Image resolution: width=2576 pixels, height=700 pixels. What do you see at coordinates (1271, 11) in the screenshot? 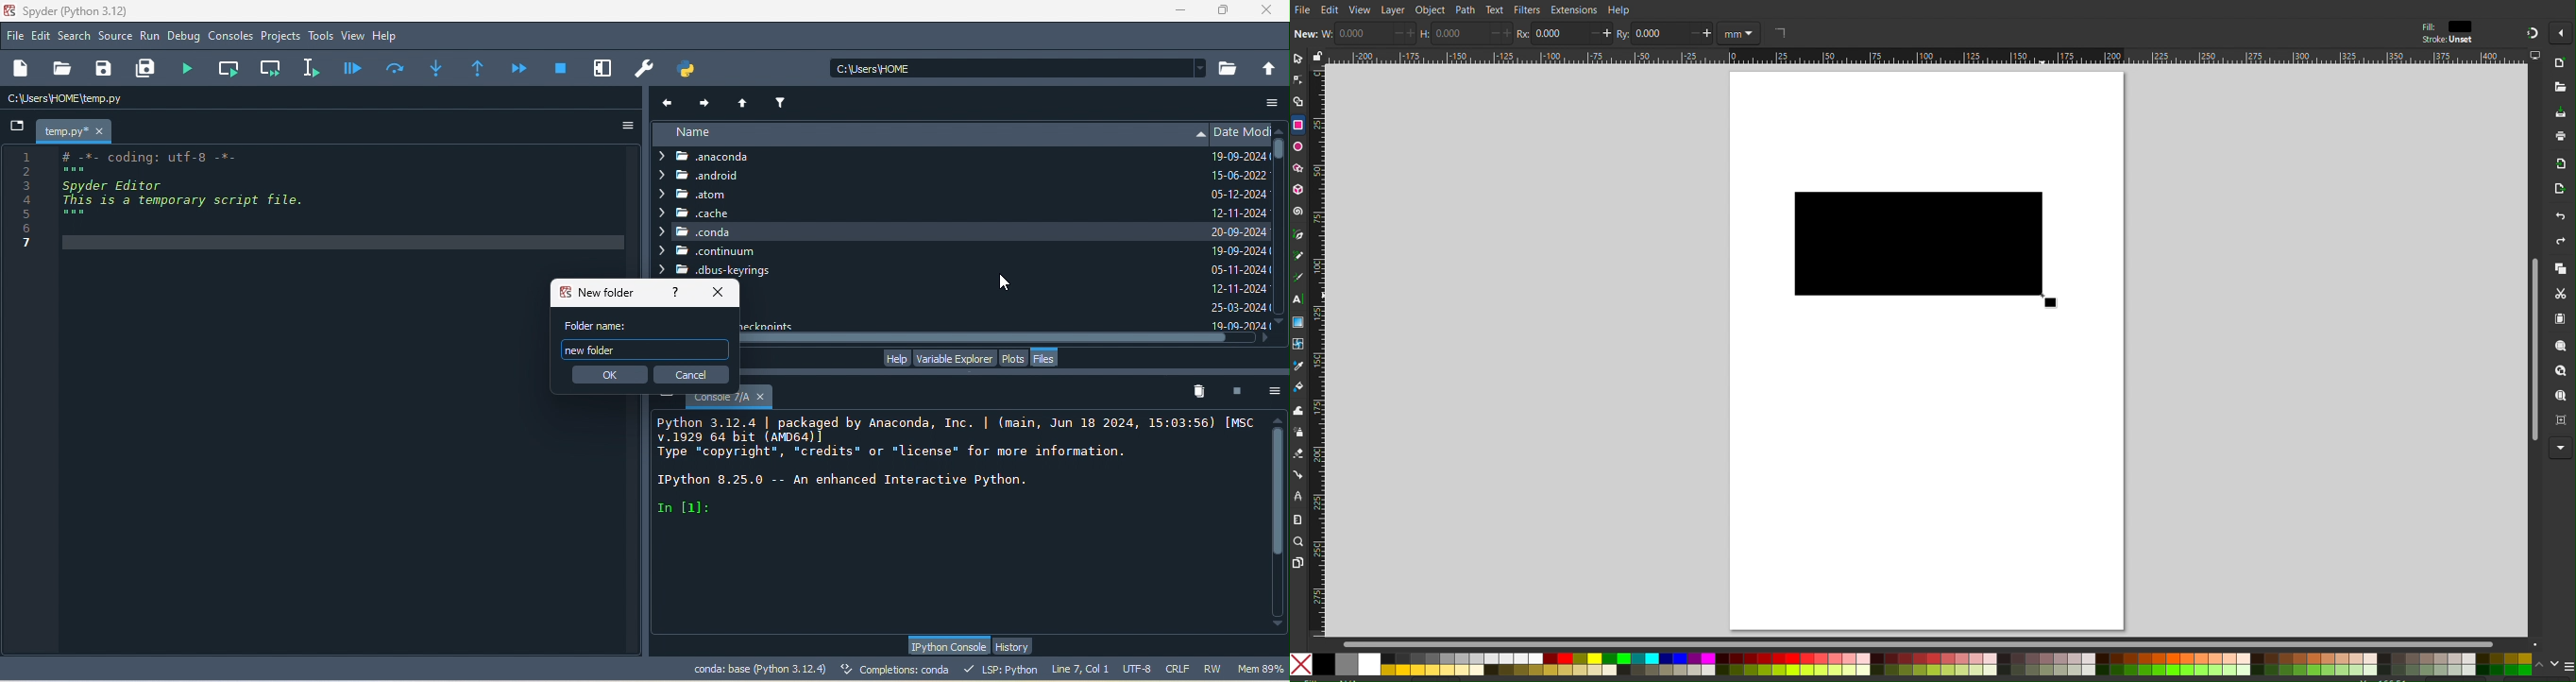
I see `close` at bounding box center [1271, 11].